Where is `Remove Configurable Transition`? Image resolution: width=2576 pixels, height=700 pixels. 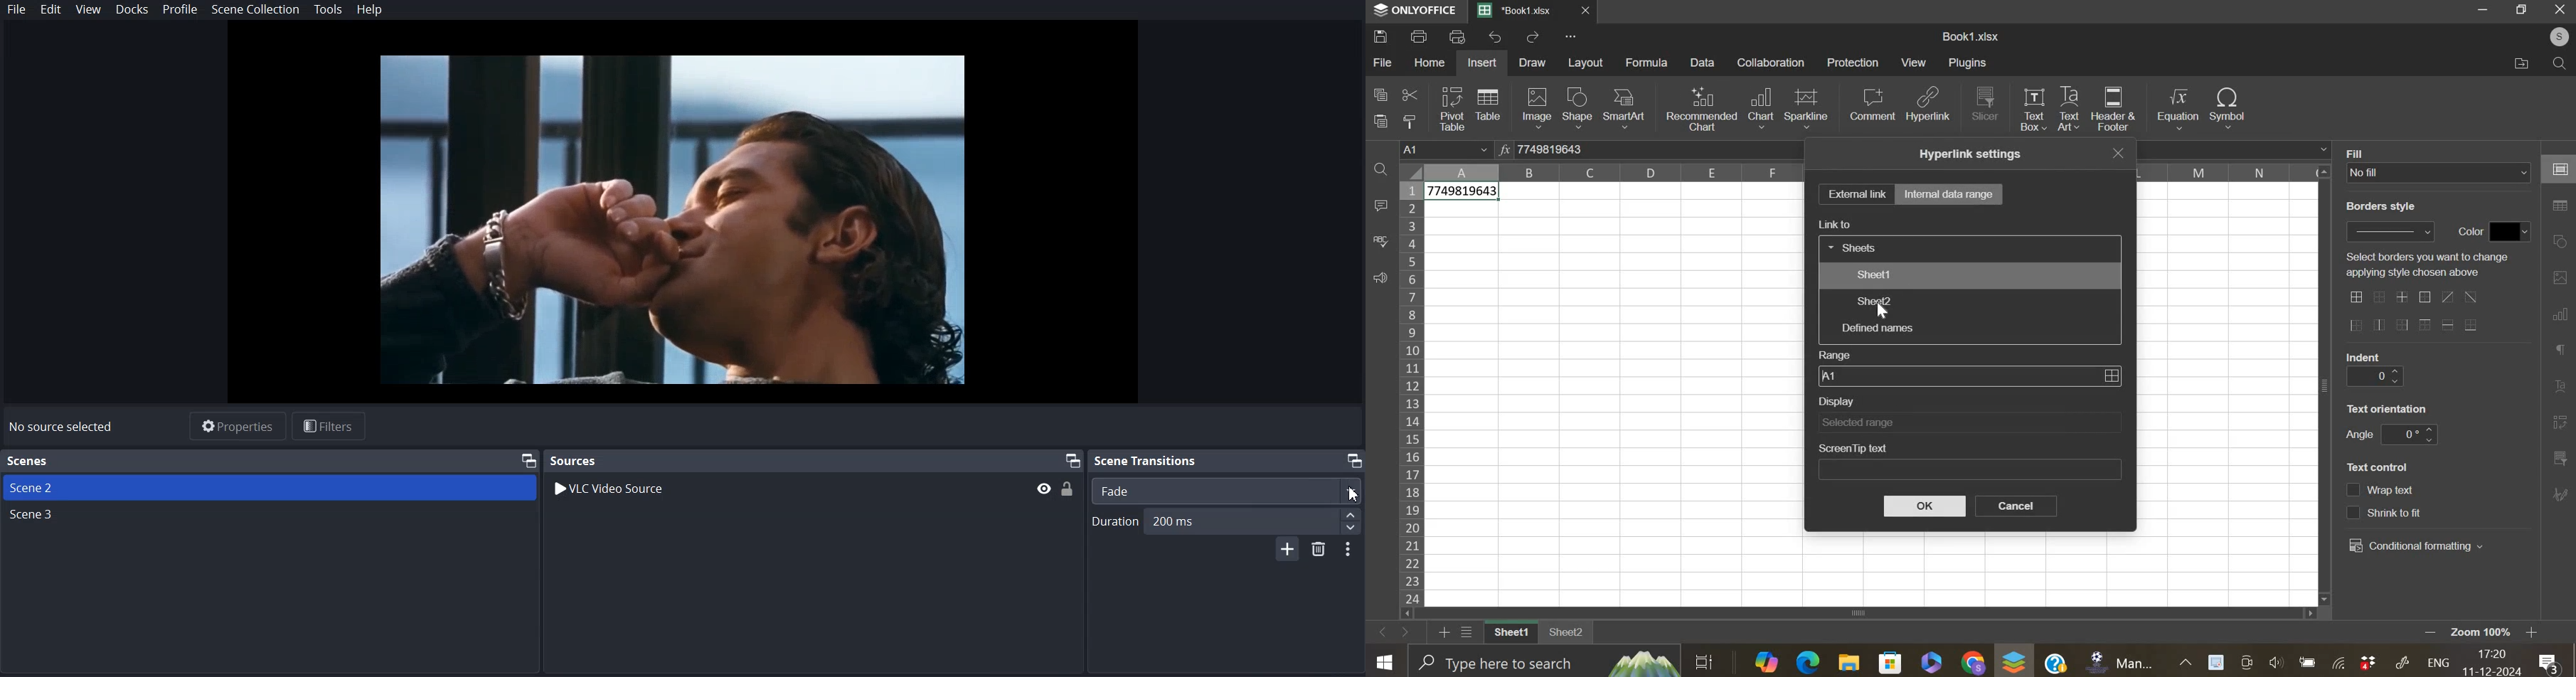 Remove Configurable Transition is located at coordinates (1320, 548).